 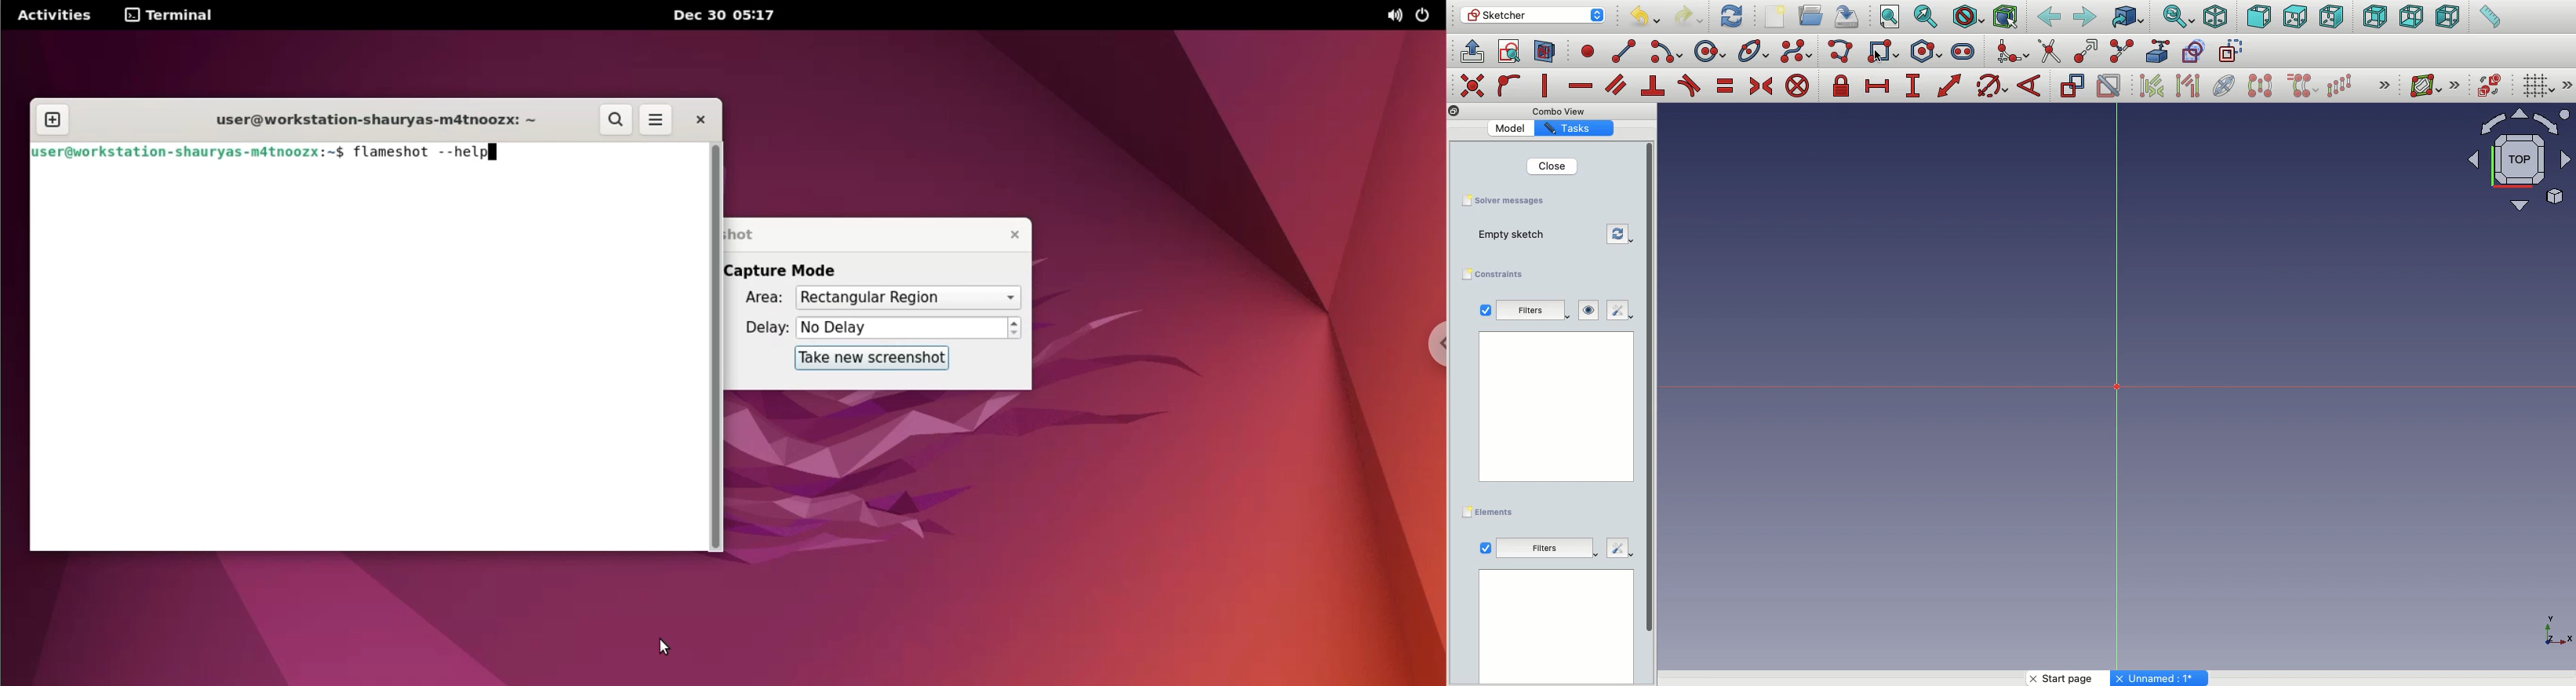 What do you see at coordinates (1651, 412) in the screenshot?
I see `scroll` at bounding box center [1651, 412].